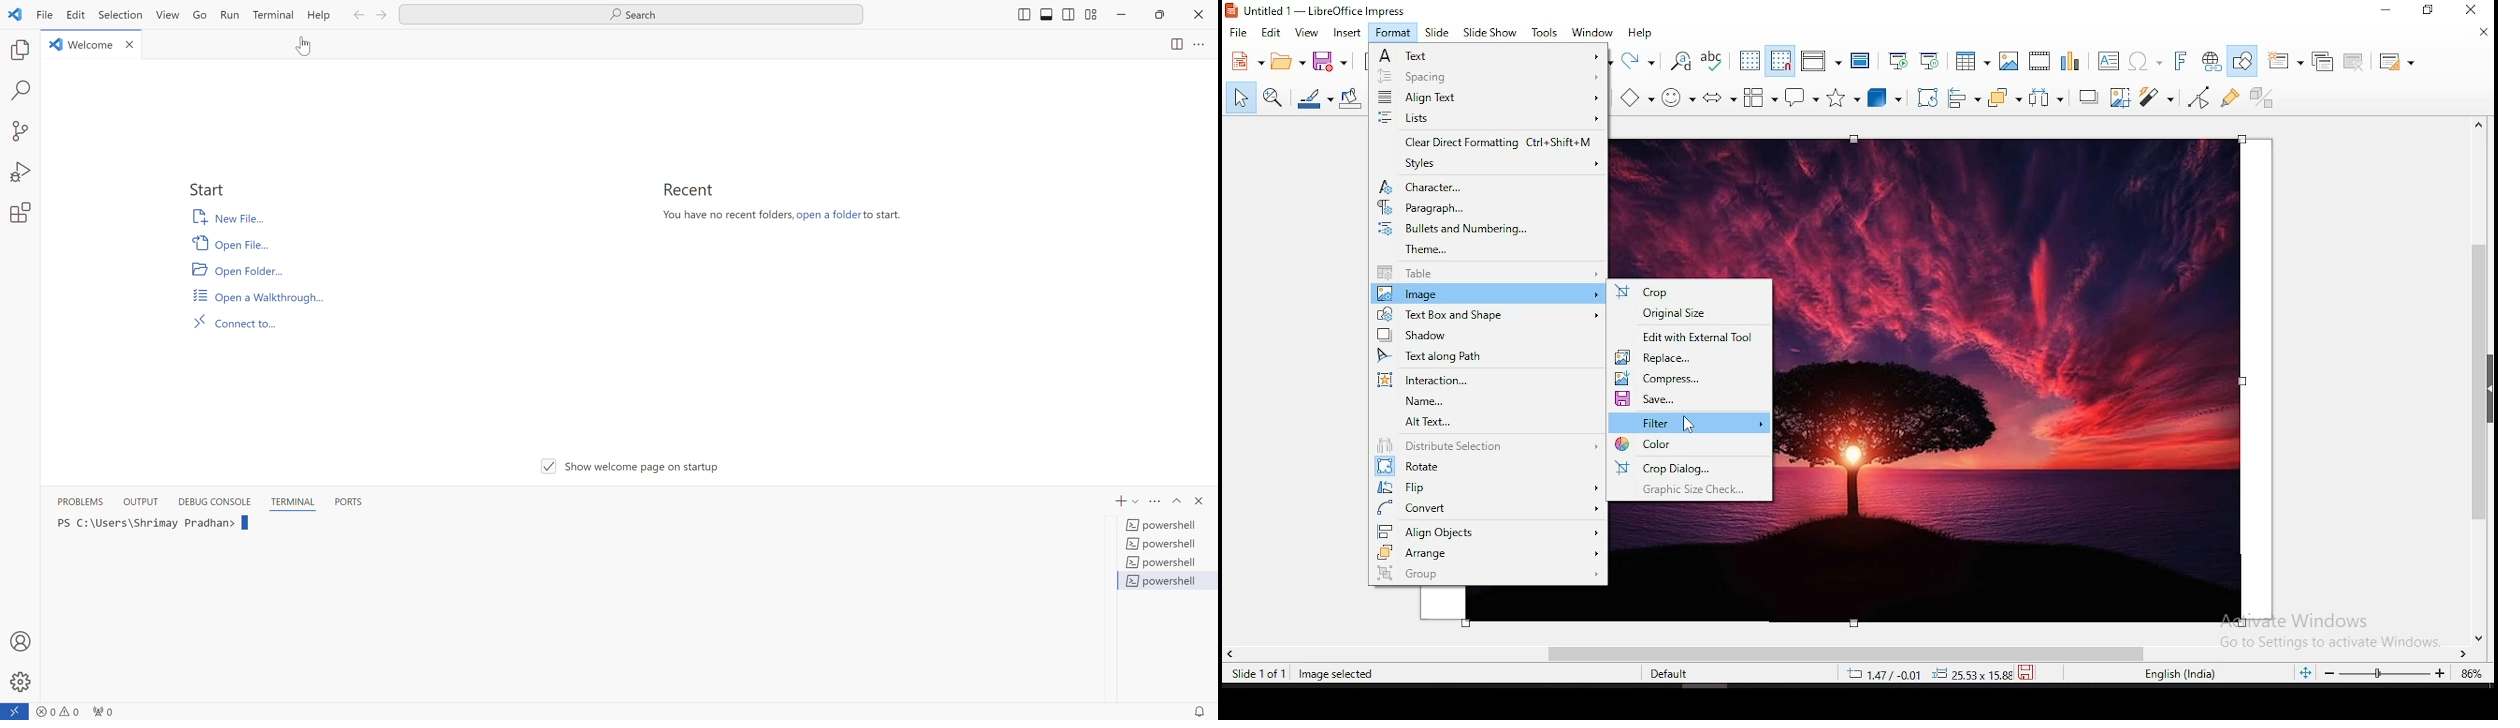 The width and height of the screenshot is (2520, 728). Describe the element at coordinates (1970, 61) in the screenshot. I see `tables` at that location.